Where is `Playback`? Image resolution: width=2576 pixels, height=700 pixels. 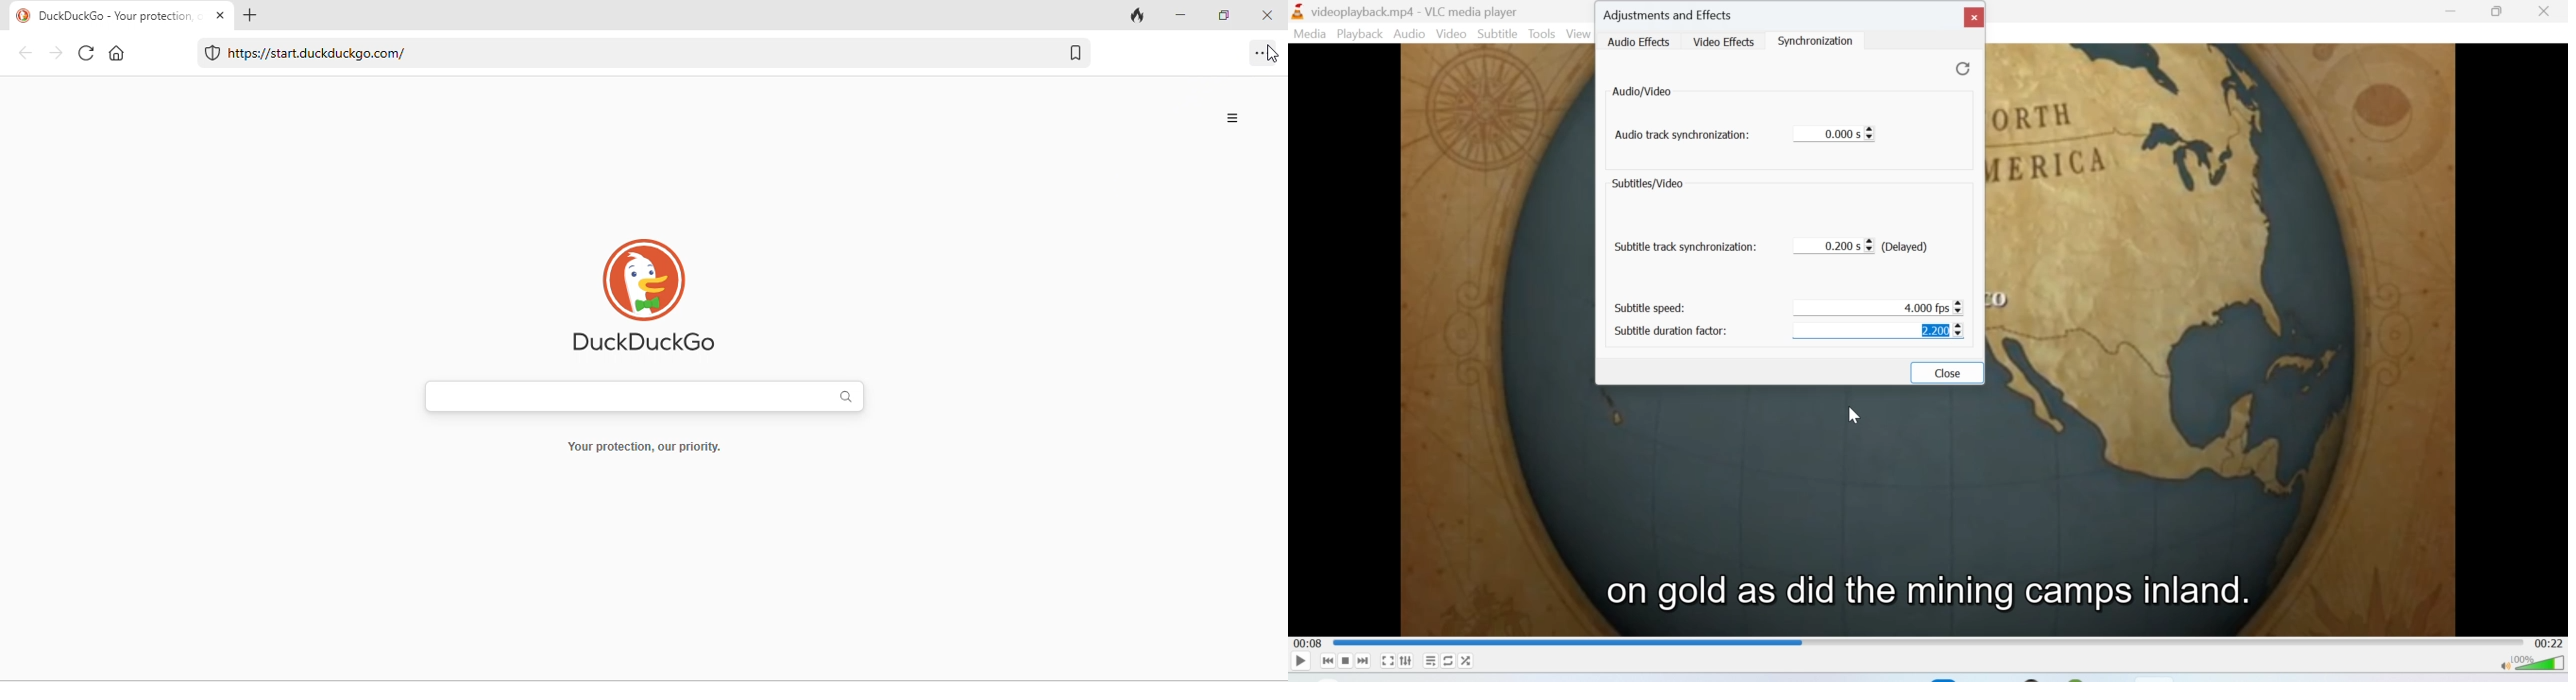
Playback is located at coordinates (1360, 34).